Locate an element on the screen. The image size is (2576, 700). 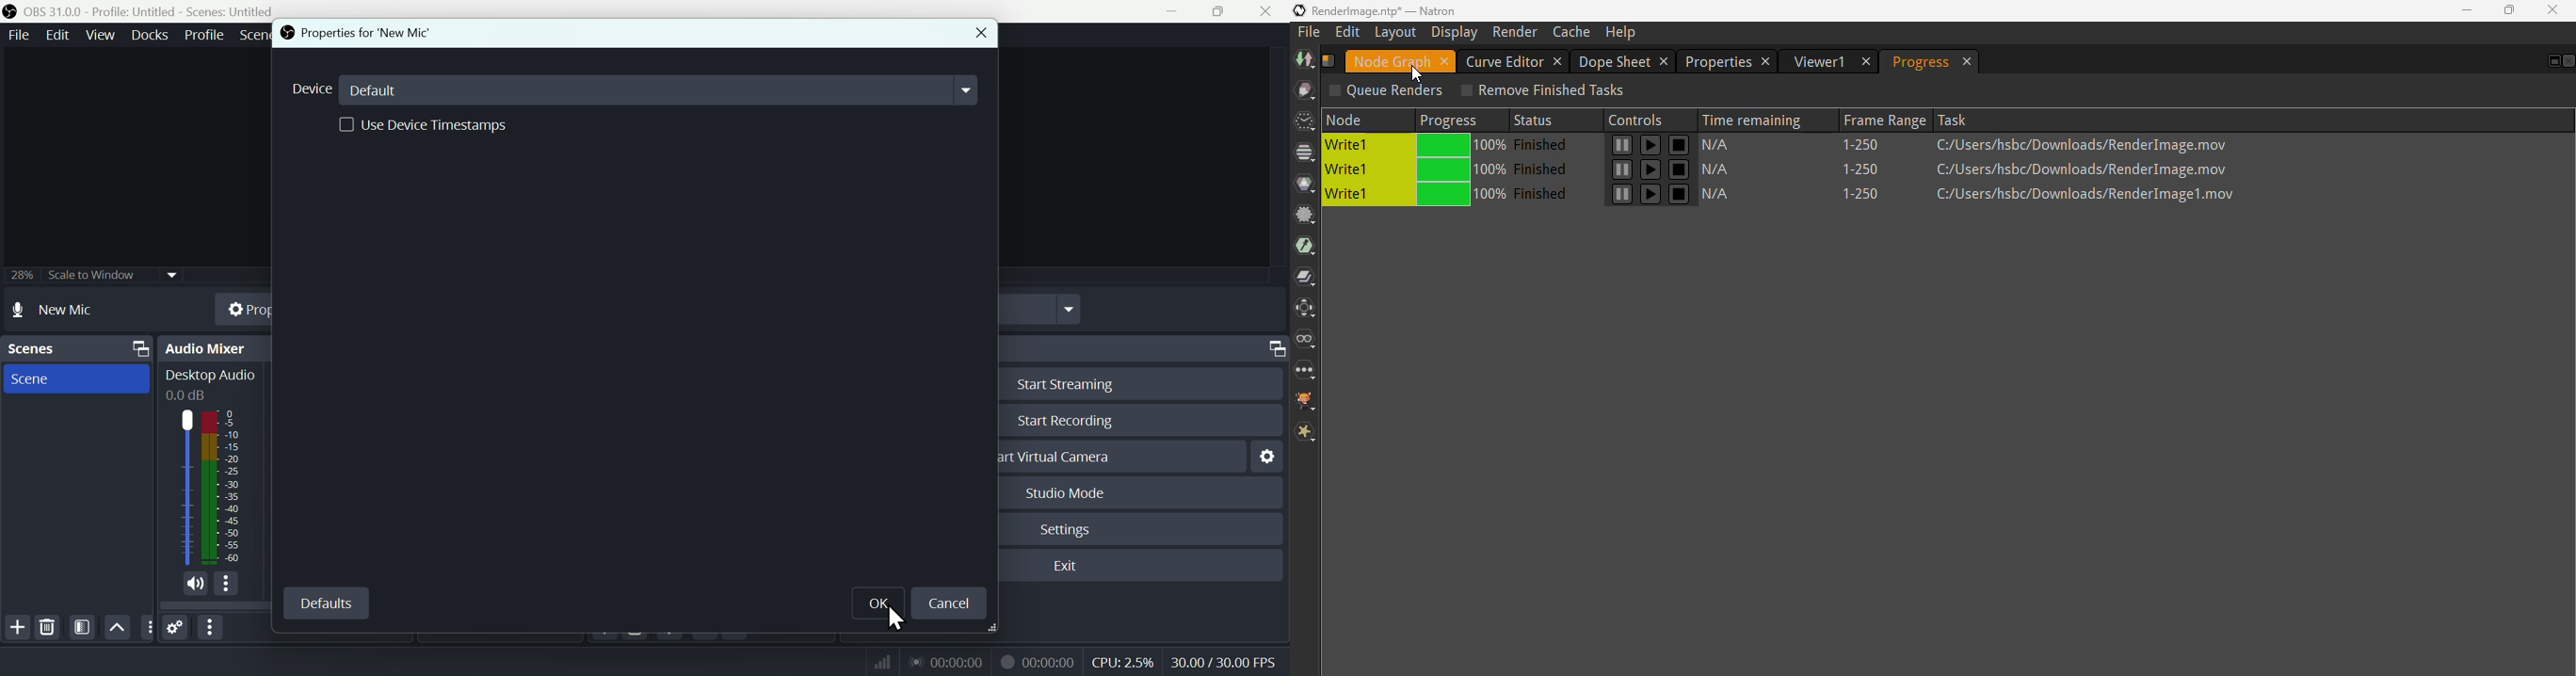
Defaults is located at coordinates (325, 603).